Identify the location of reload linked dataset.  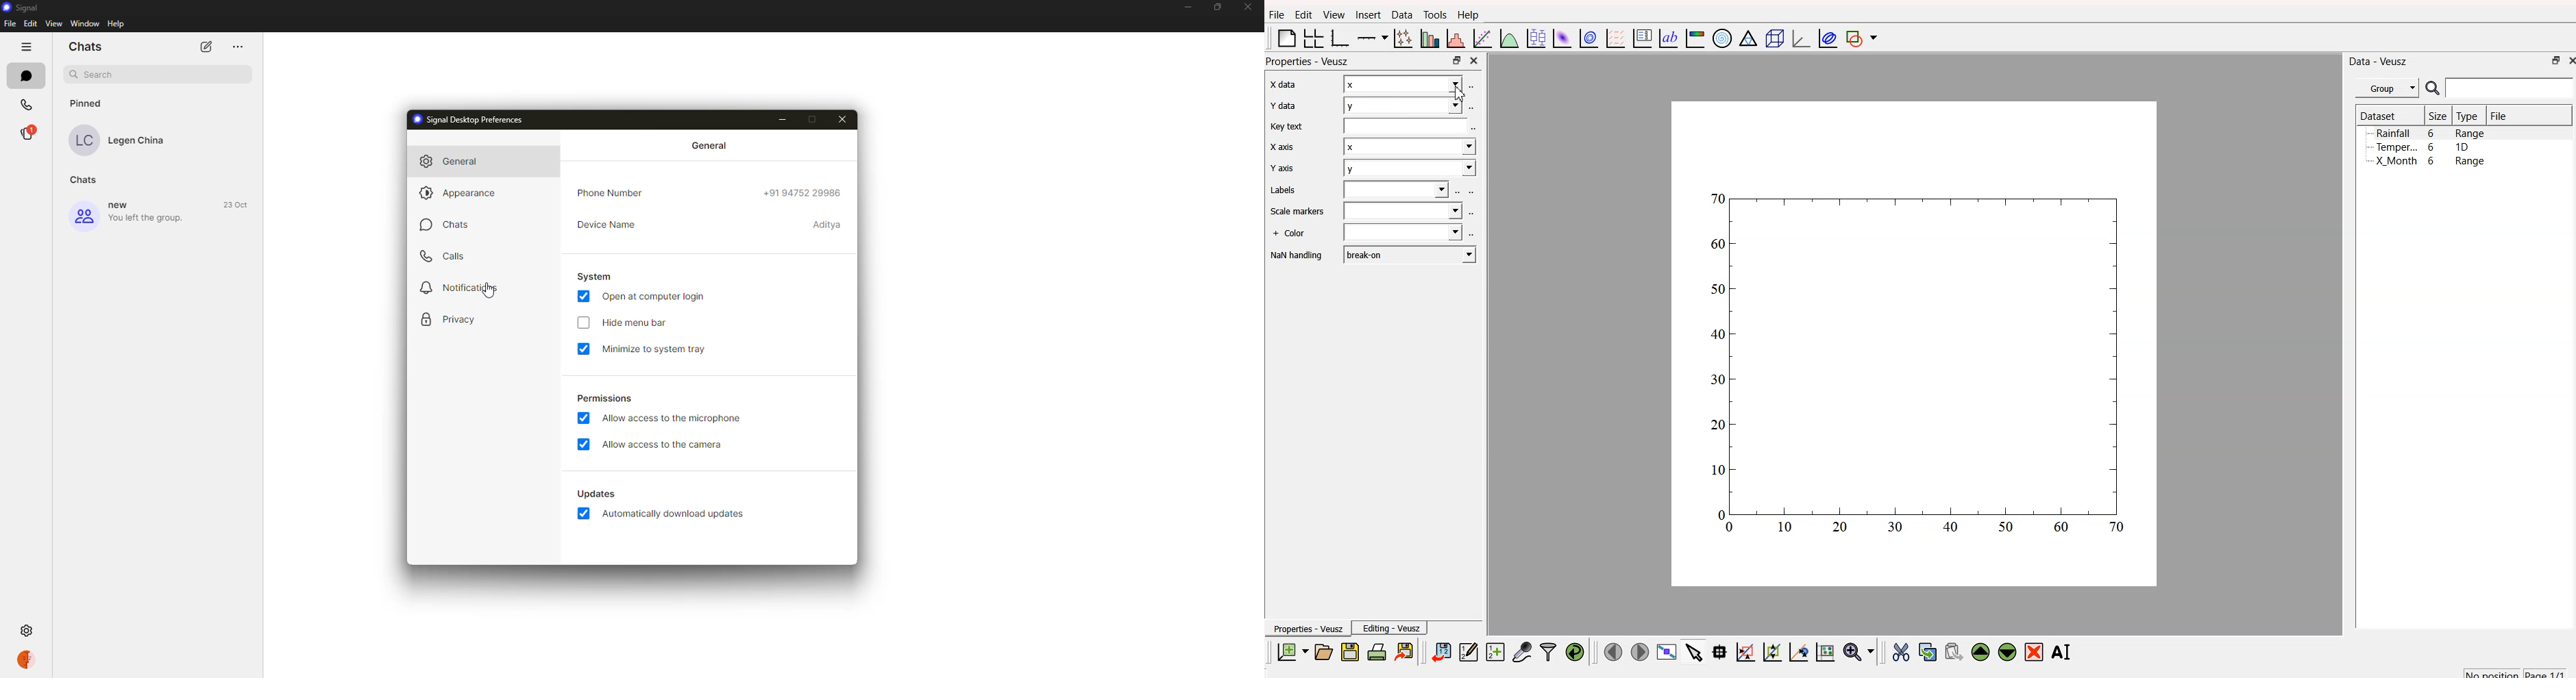
(1574, 650).